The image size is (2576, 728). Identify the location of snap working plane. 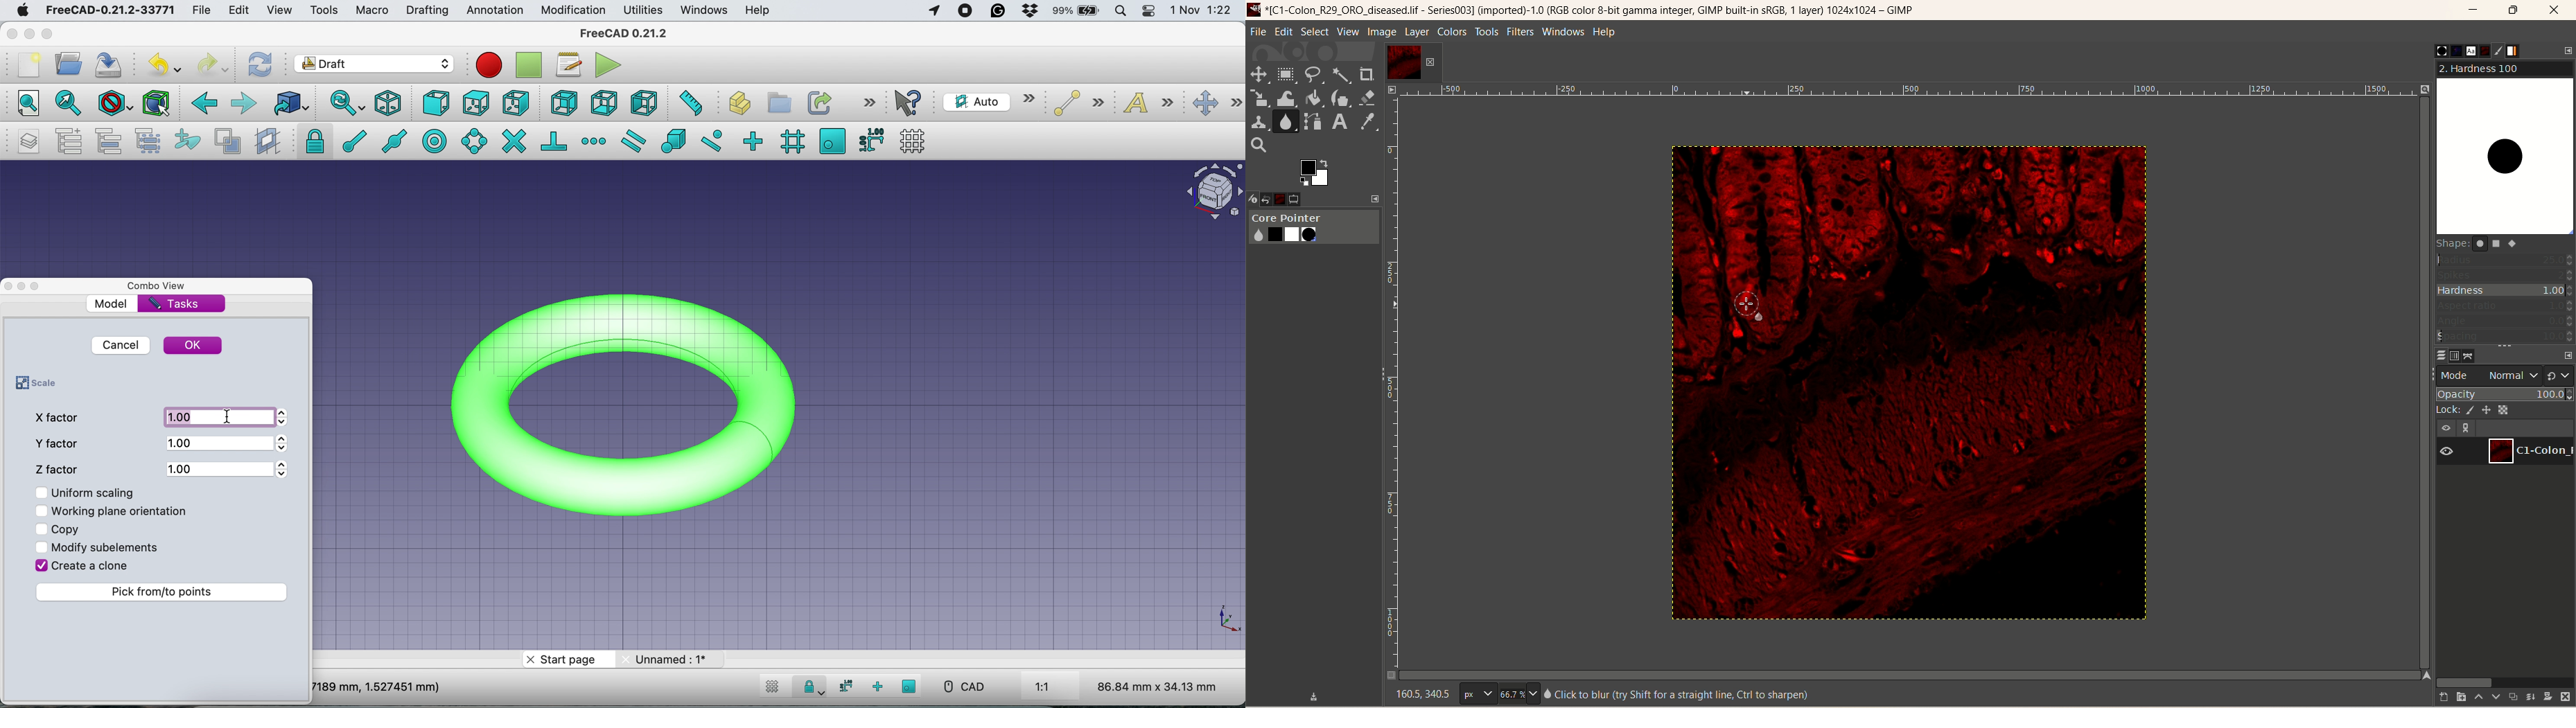
(910, 686).